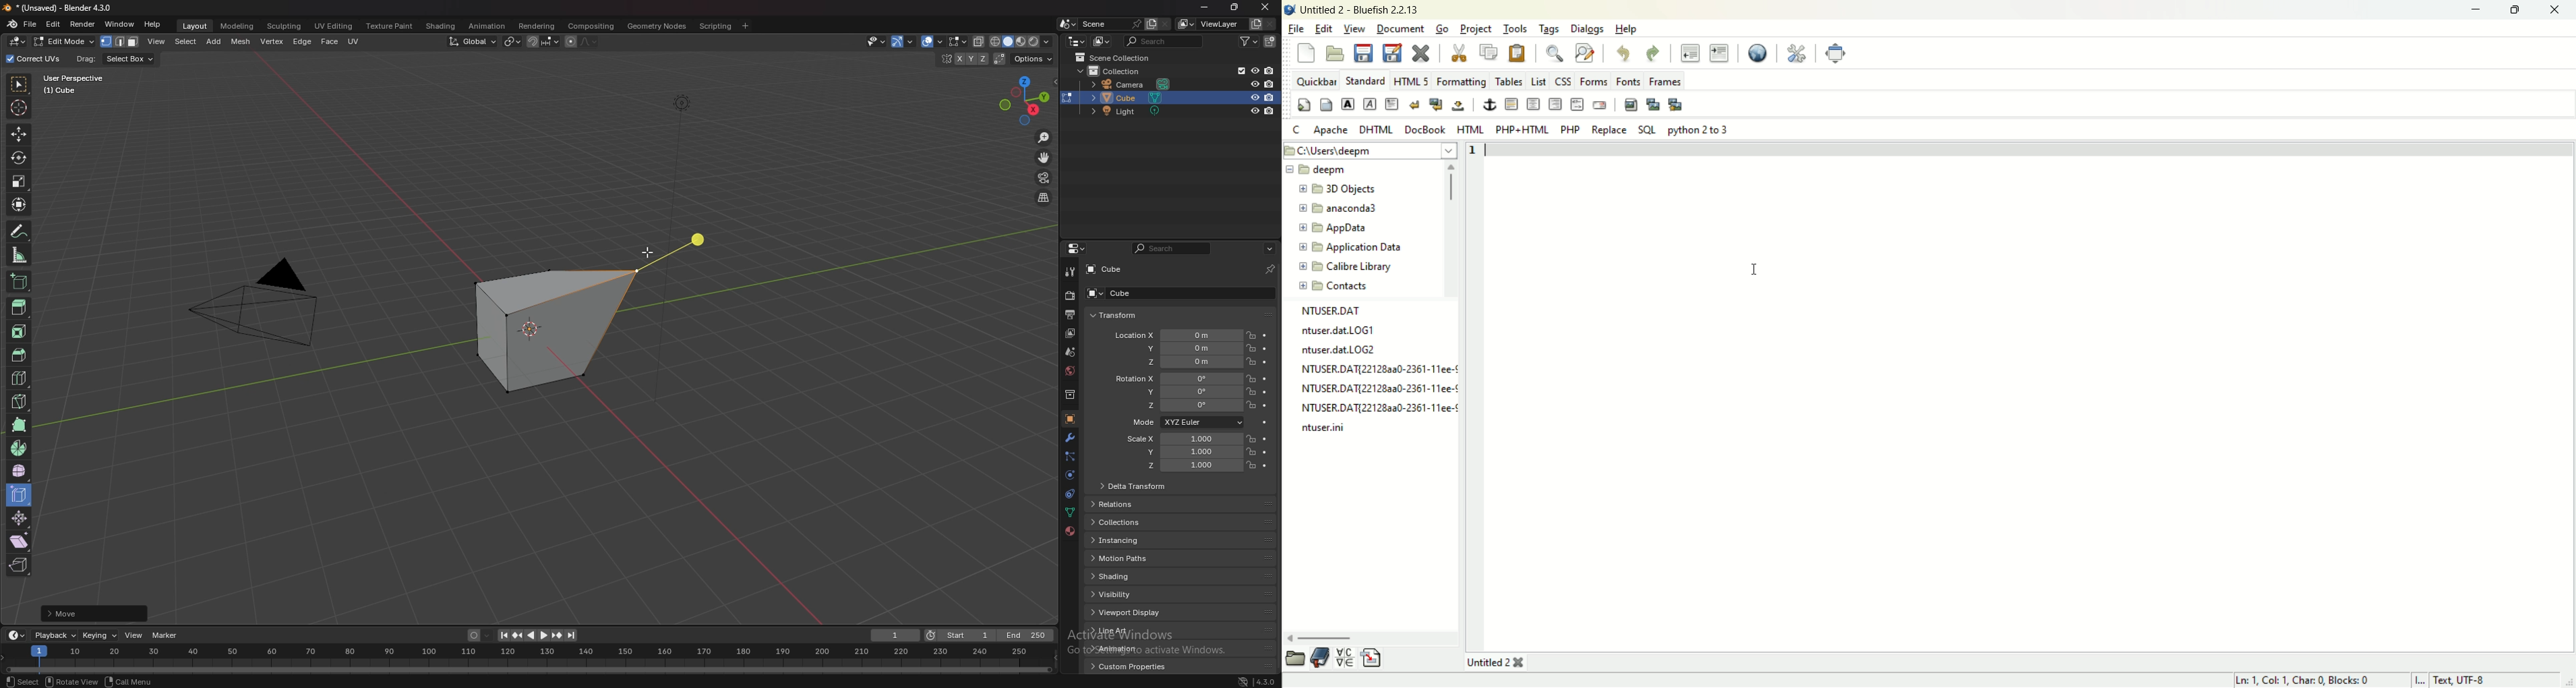 The width and height of the screenshot is (2576, 700). I want to click on edge slide, so click(19, 493).